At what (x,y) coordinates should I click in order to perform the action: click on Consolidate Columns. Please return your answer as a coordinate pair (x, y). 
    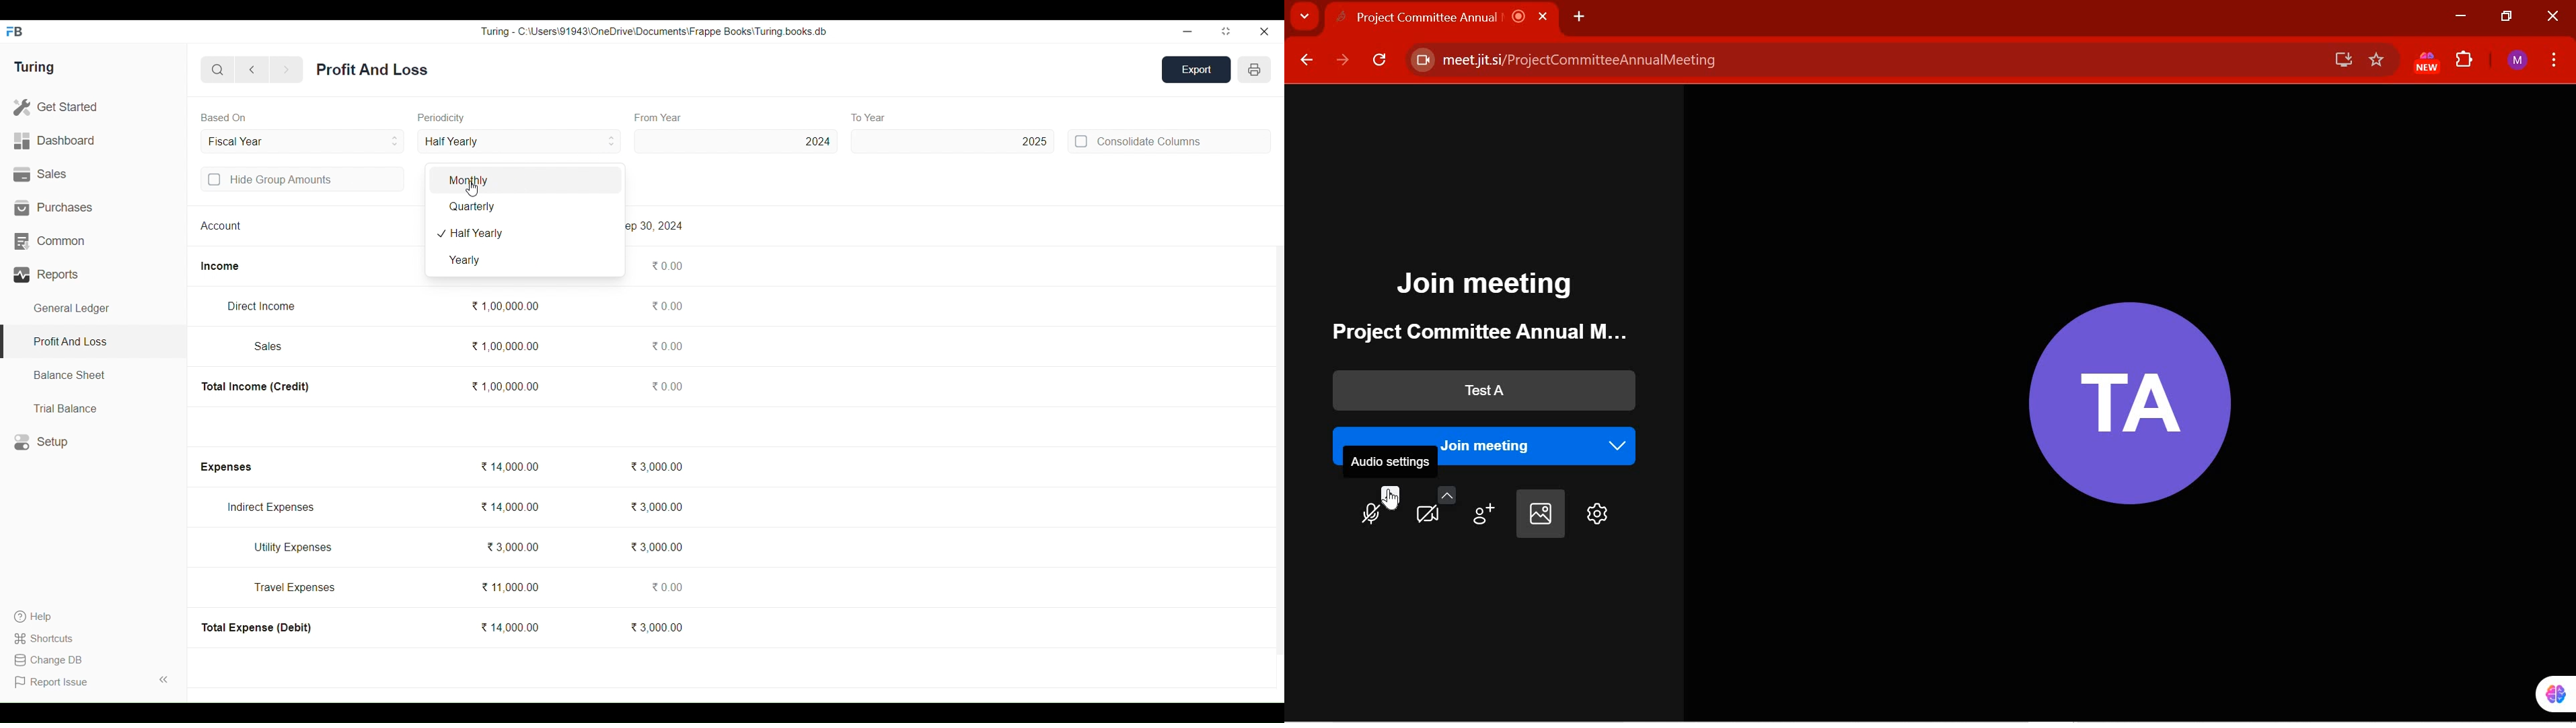
    Looking at the image, I should click on (1169, 141).